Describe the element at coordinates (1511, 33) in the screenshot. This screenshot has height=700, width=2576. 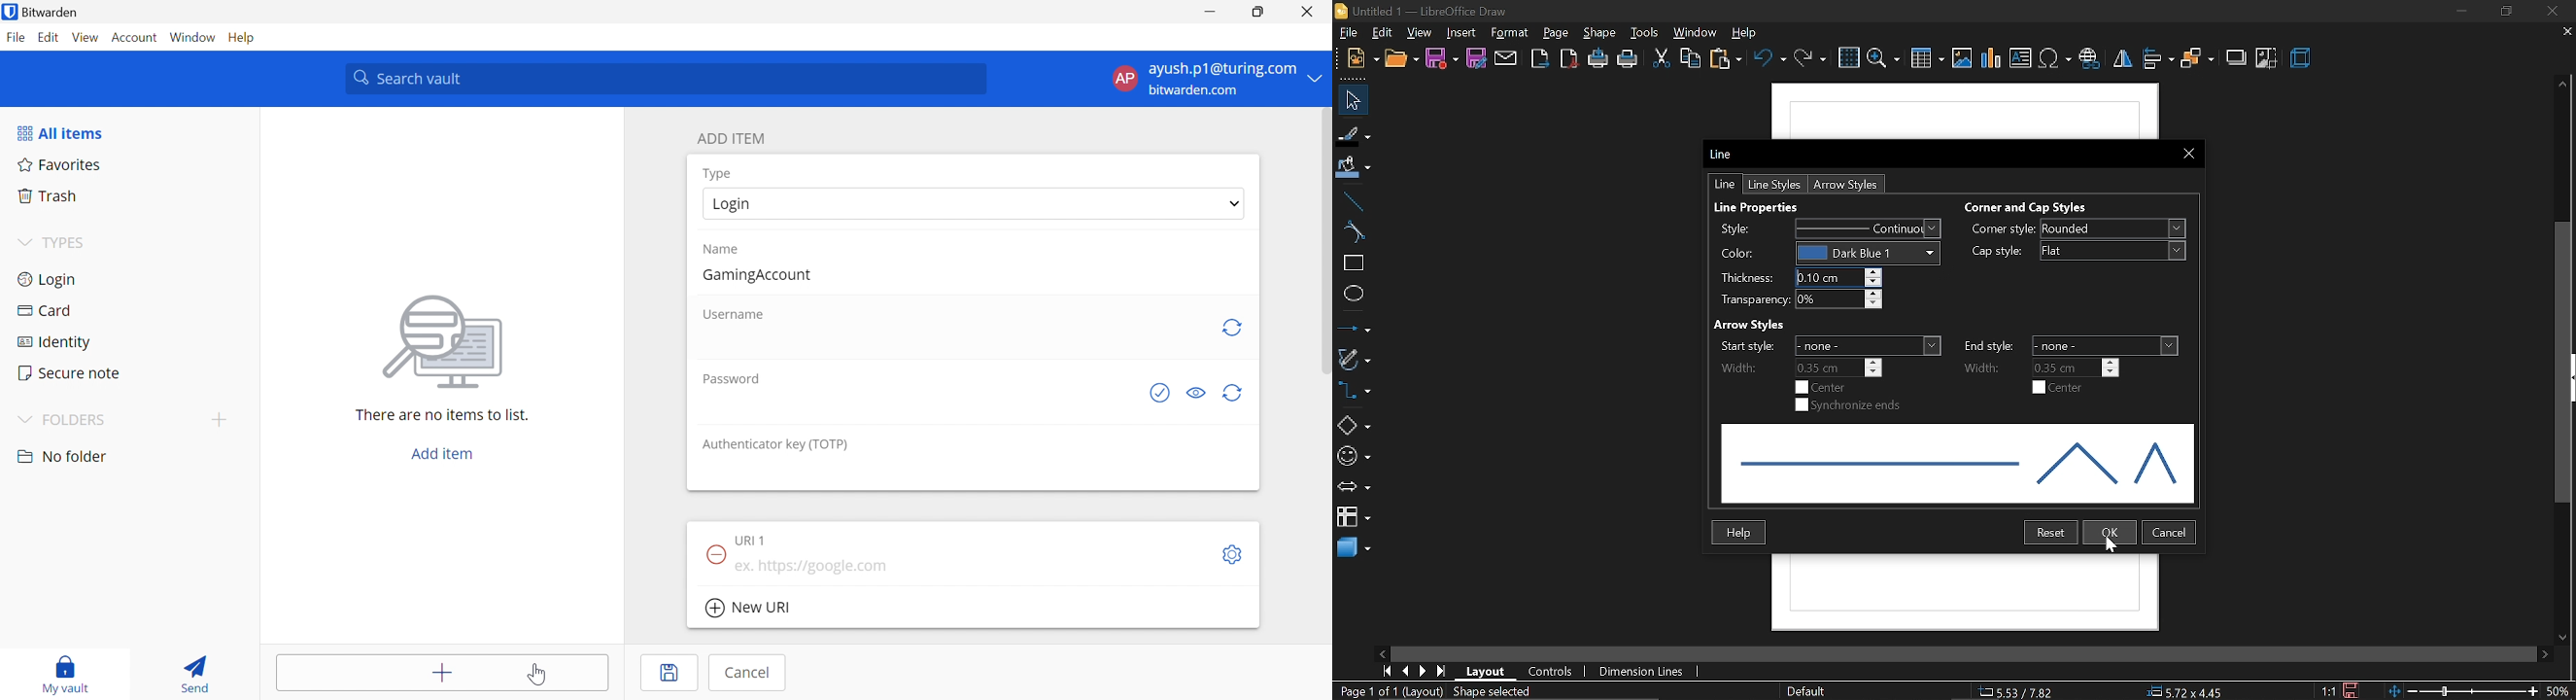
I see `format` at that location.